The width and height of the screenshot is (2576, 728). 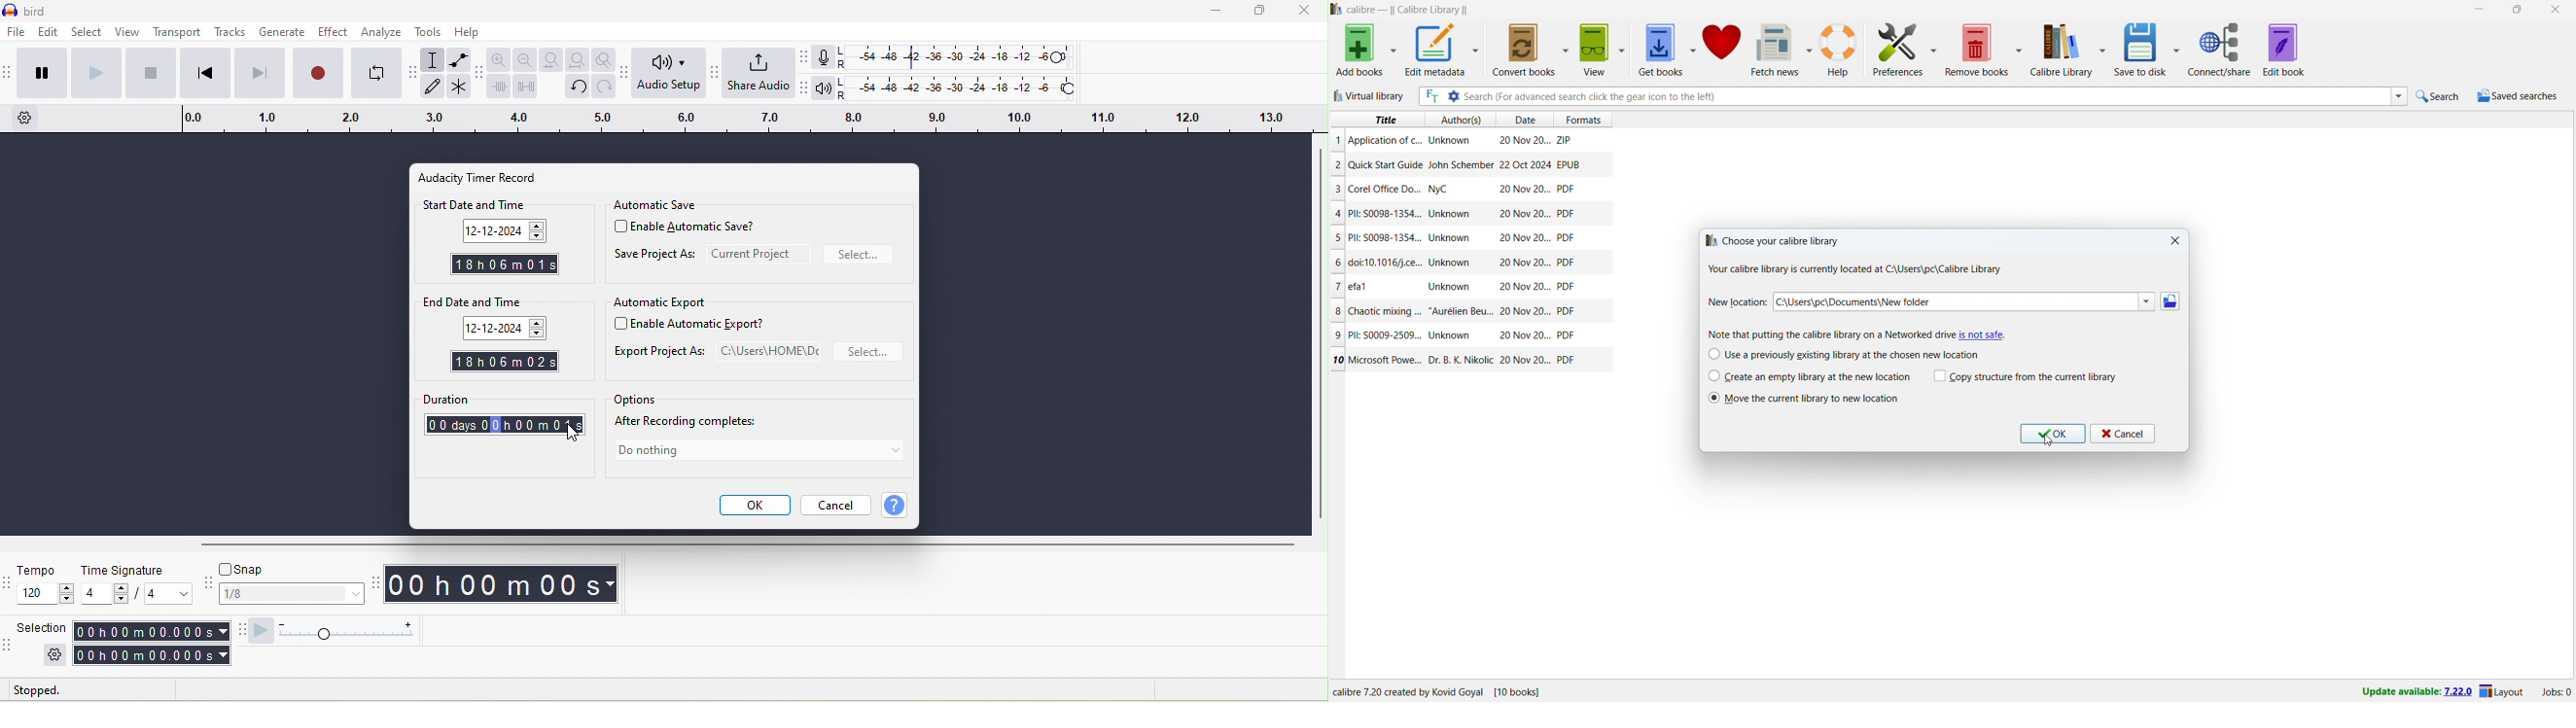 What do you see at coordinates (2143, 49) in the screenshot?
I see `save to disk` at bounding box center [2143, 49].